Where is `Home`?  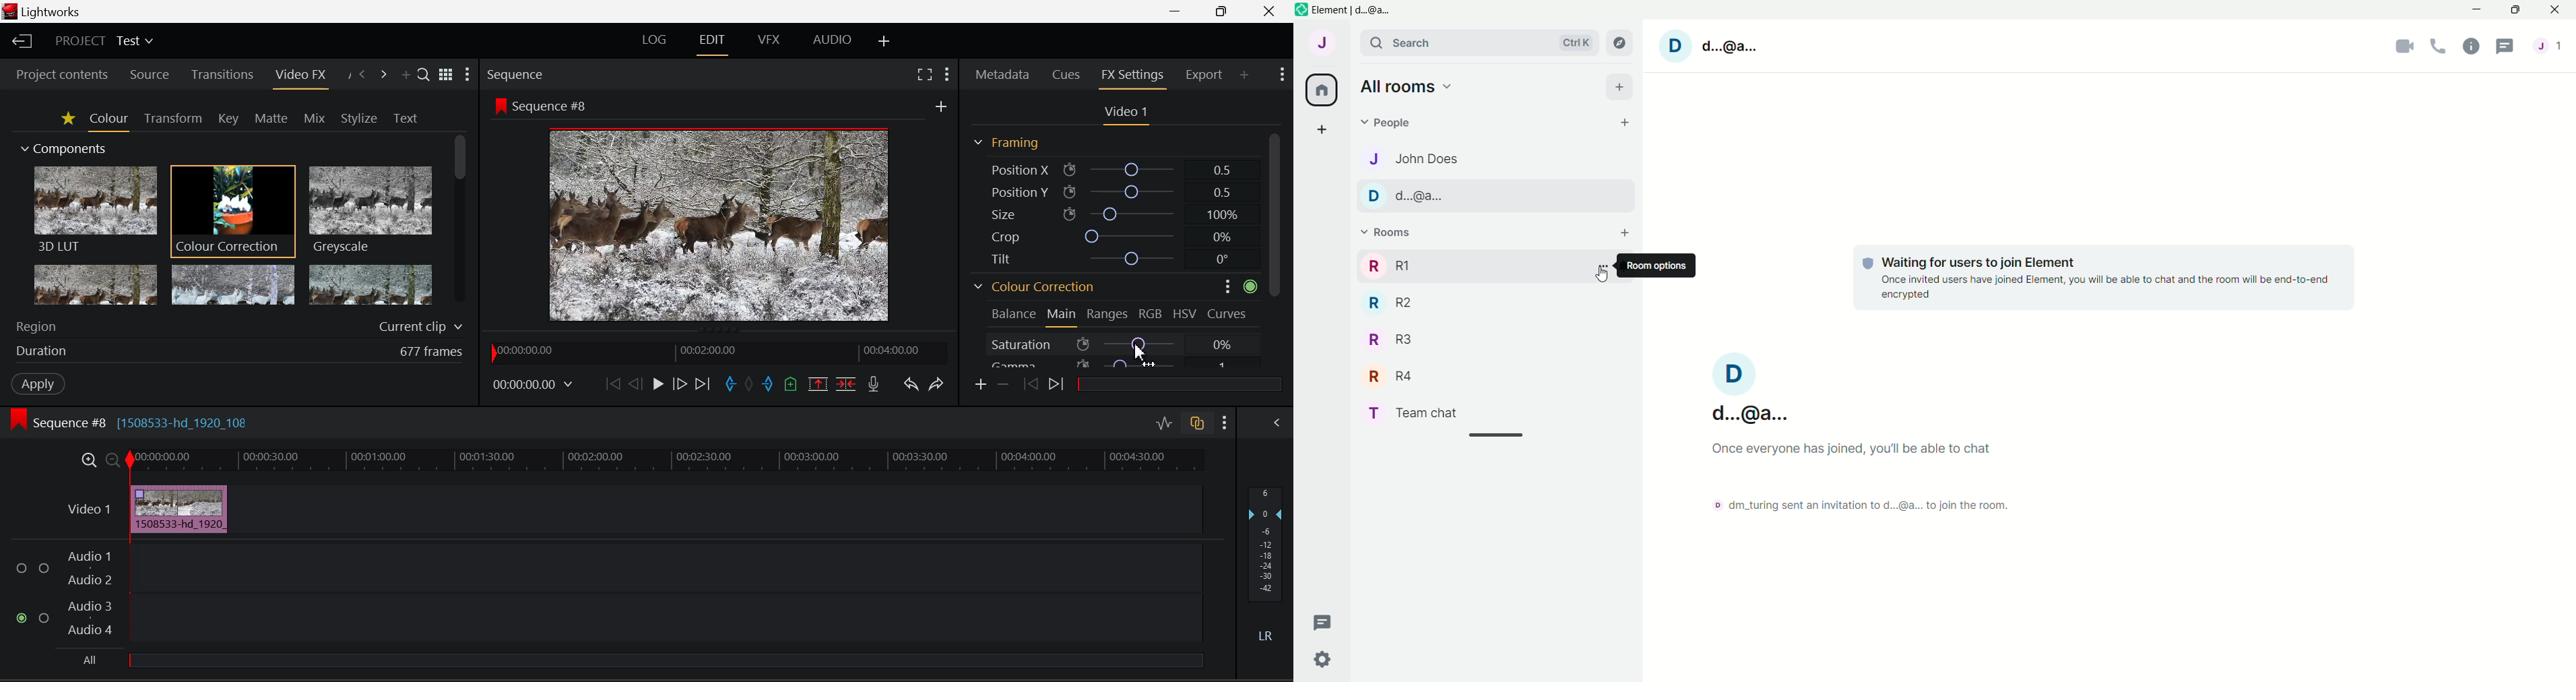 Home is located at coordinates (1321, 91).